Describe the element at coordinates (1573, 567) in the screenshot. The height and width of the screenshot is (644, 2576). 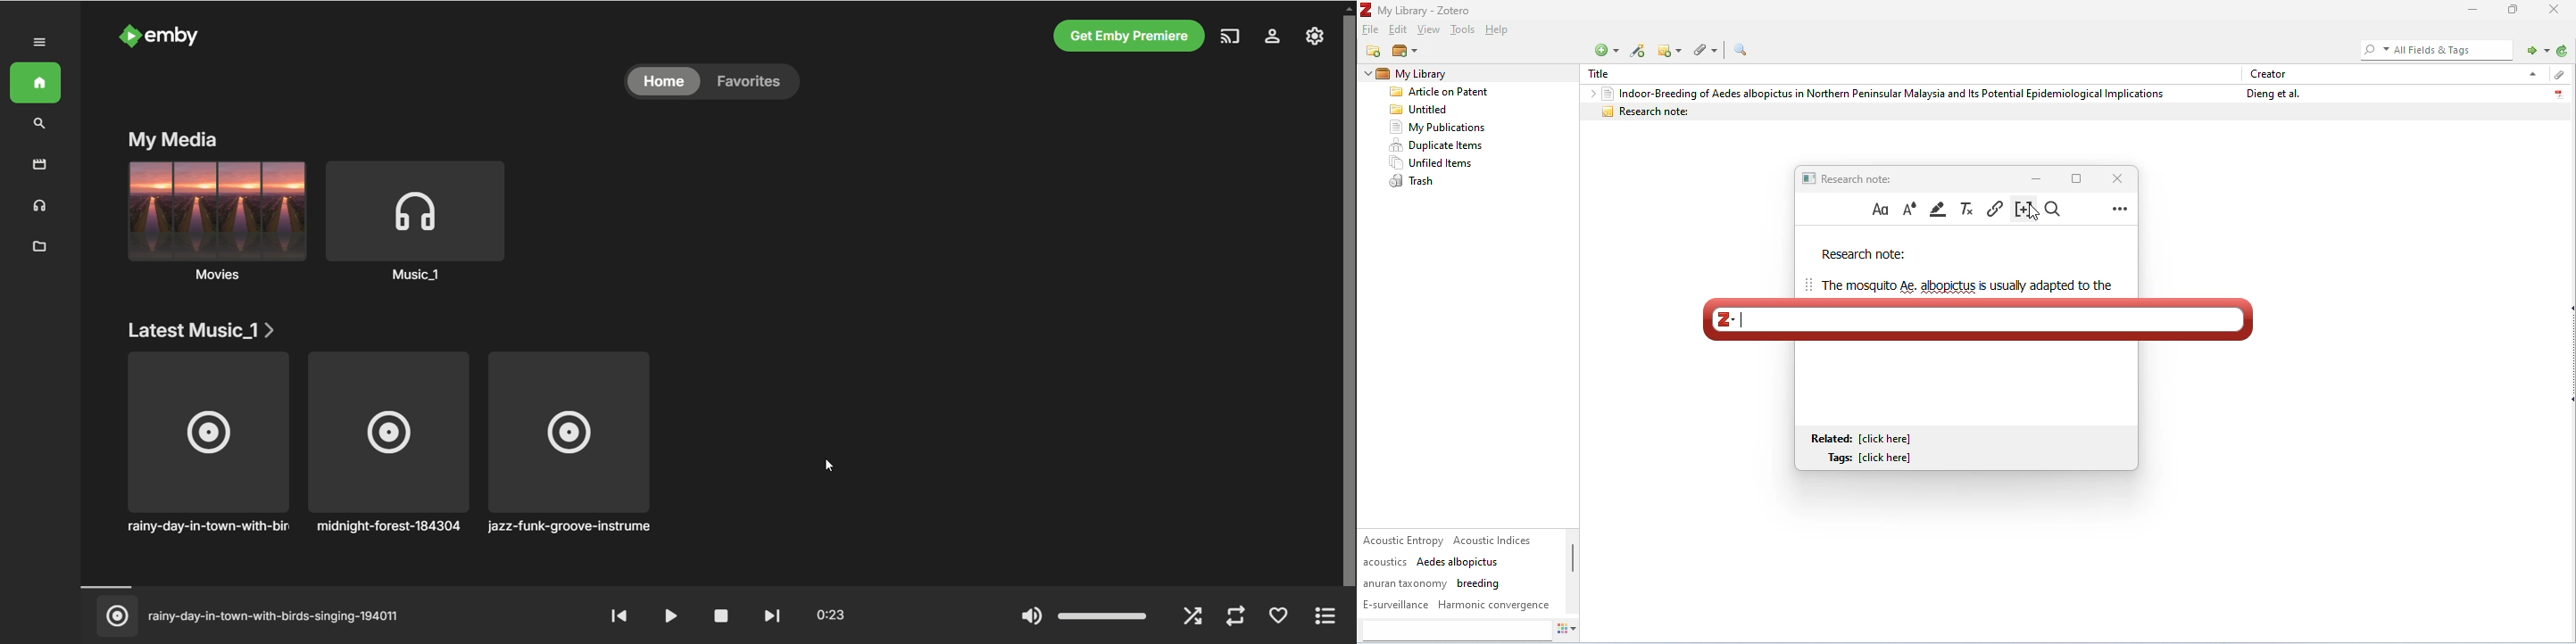
I see `vertical scroll bar` at that location.